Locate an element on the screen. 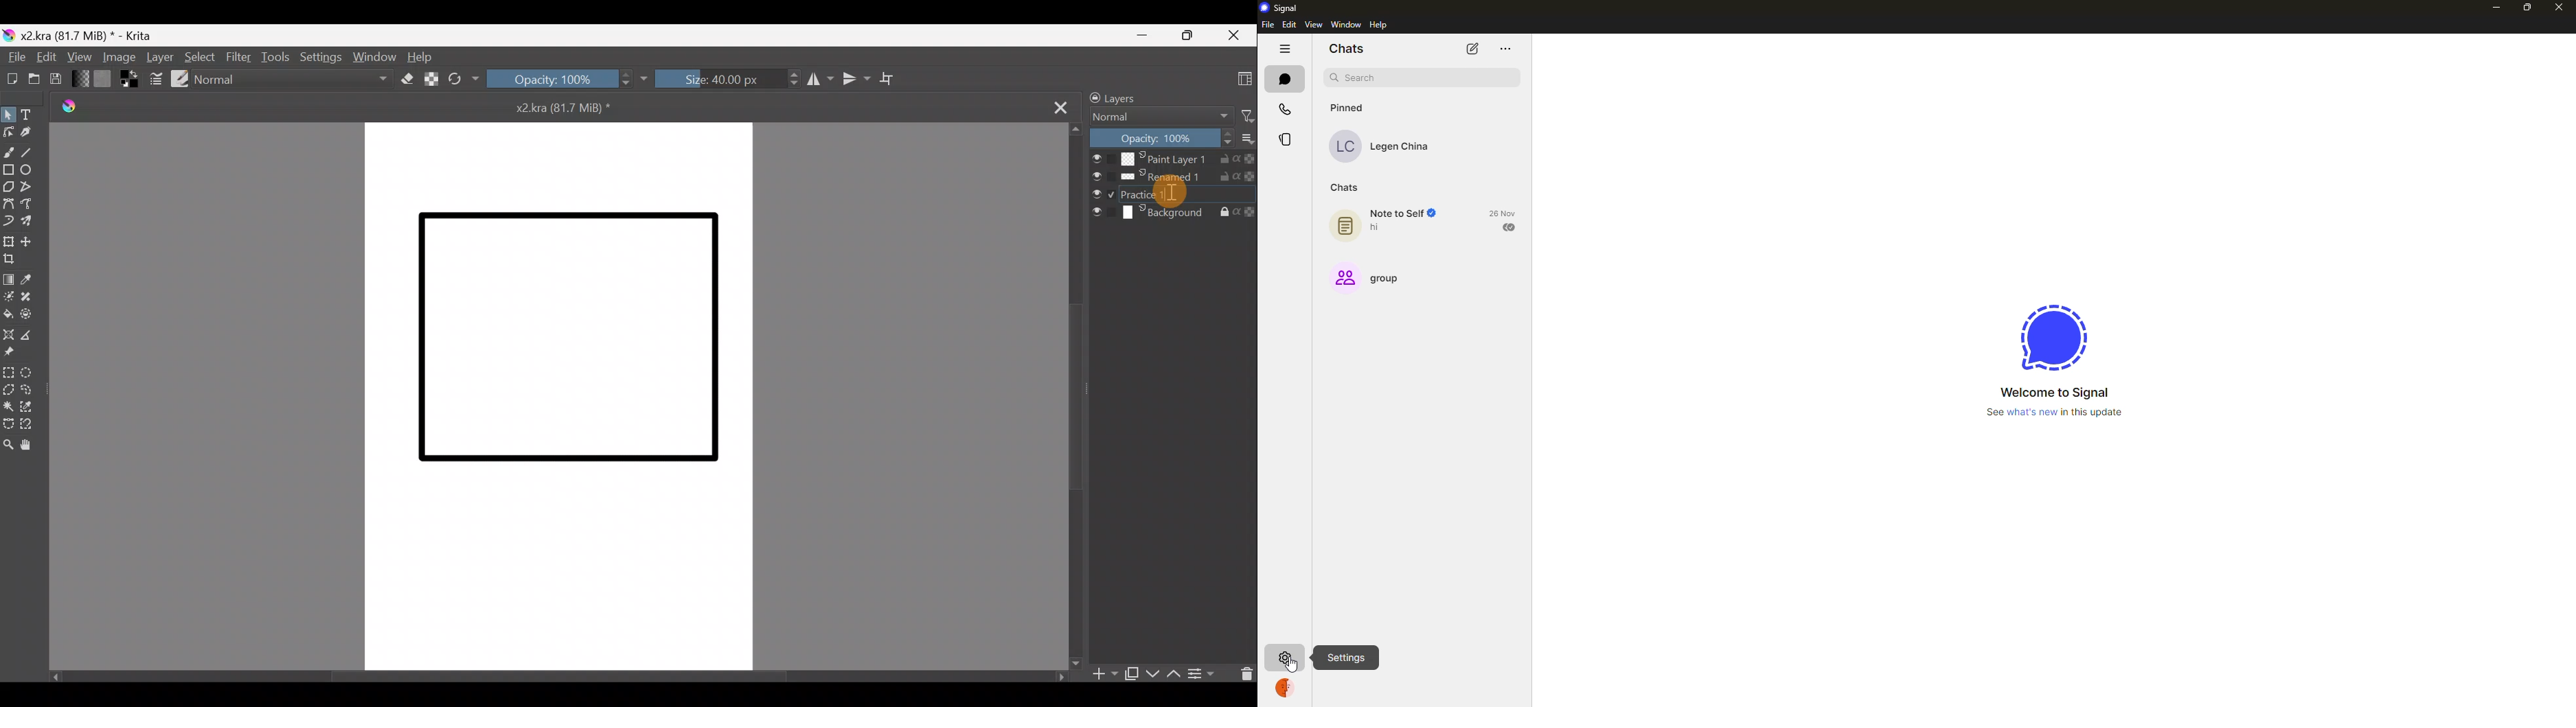 The height and width of the screenshot is (728, 2576). edit is located at coordinates (1291, 25).